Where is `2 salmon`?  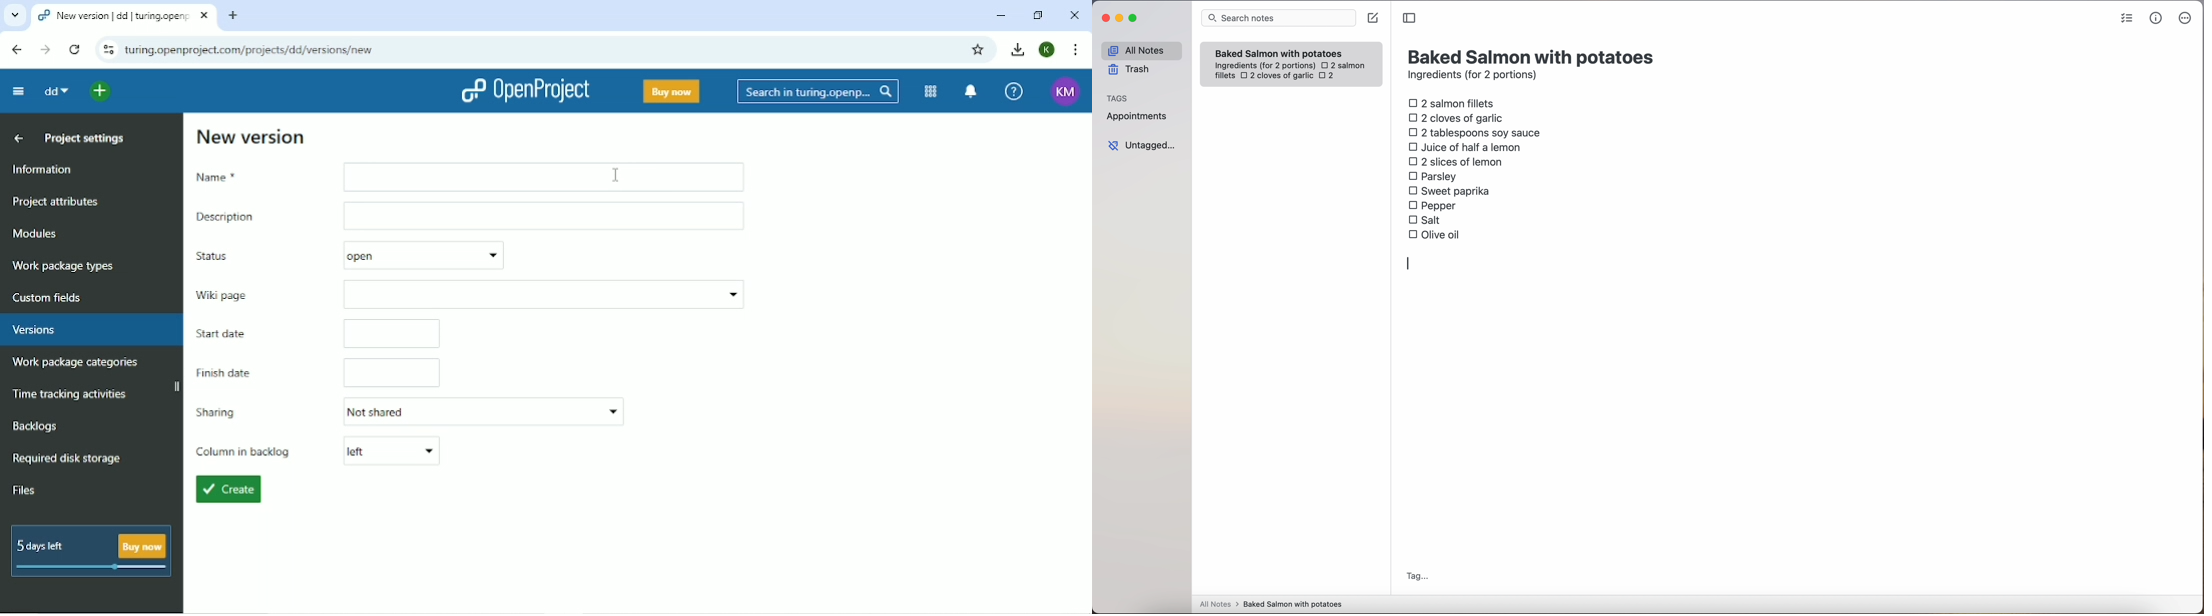 2 salmon is located at coordinates (1342, 64).